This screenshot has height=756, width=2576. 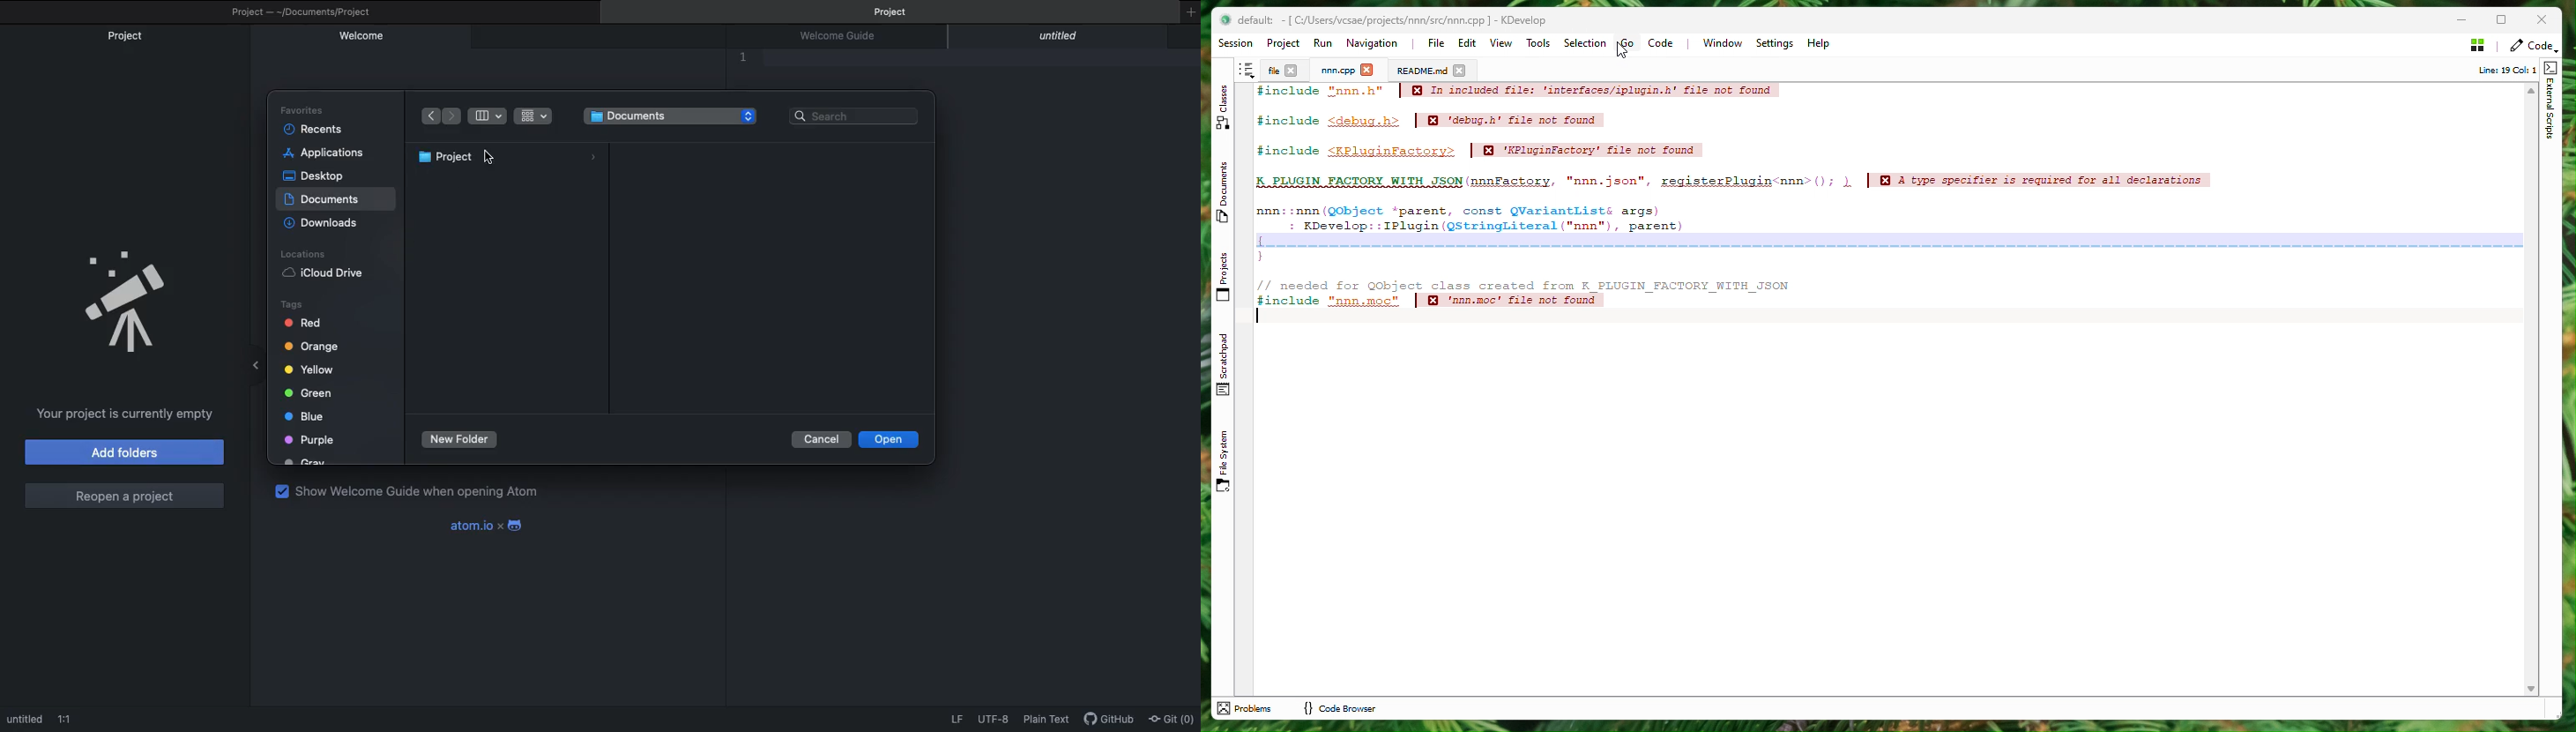 What do you see at coordinates (327, 153) in the screenshot?
I see `Applications` at bounding box center [327, 153].